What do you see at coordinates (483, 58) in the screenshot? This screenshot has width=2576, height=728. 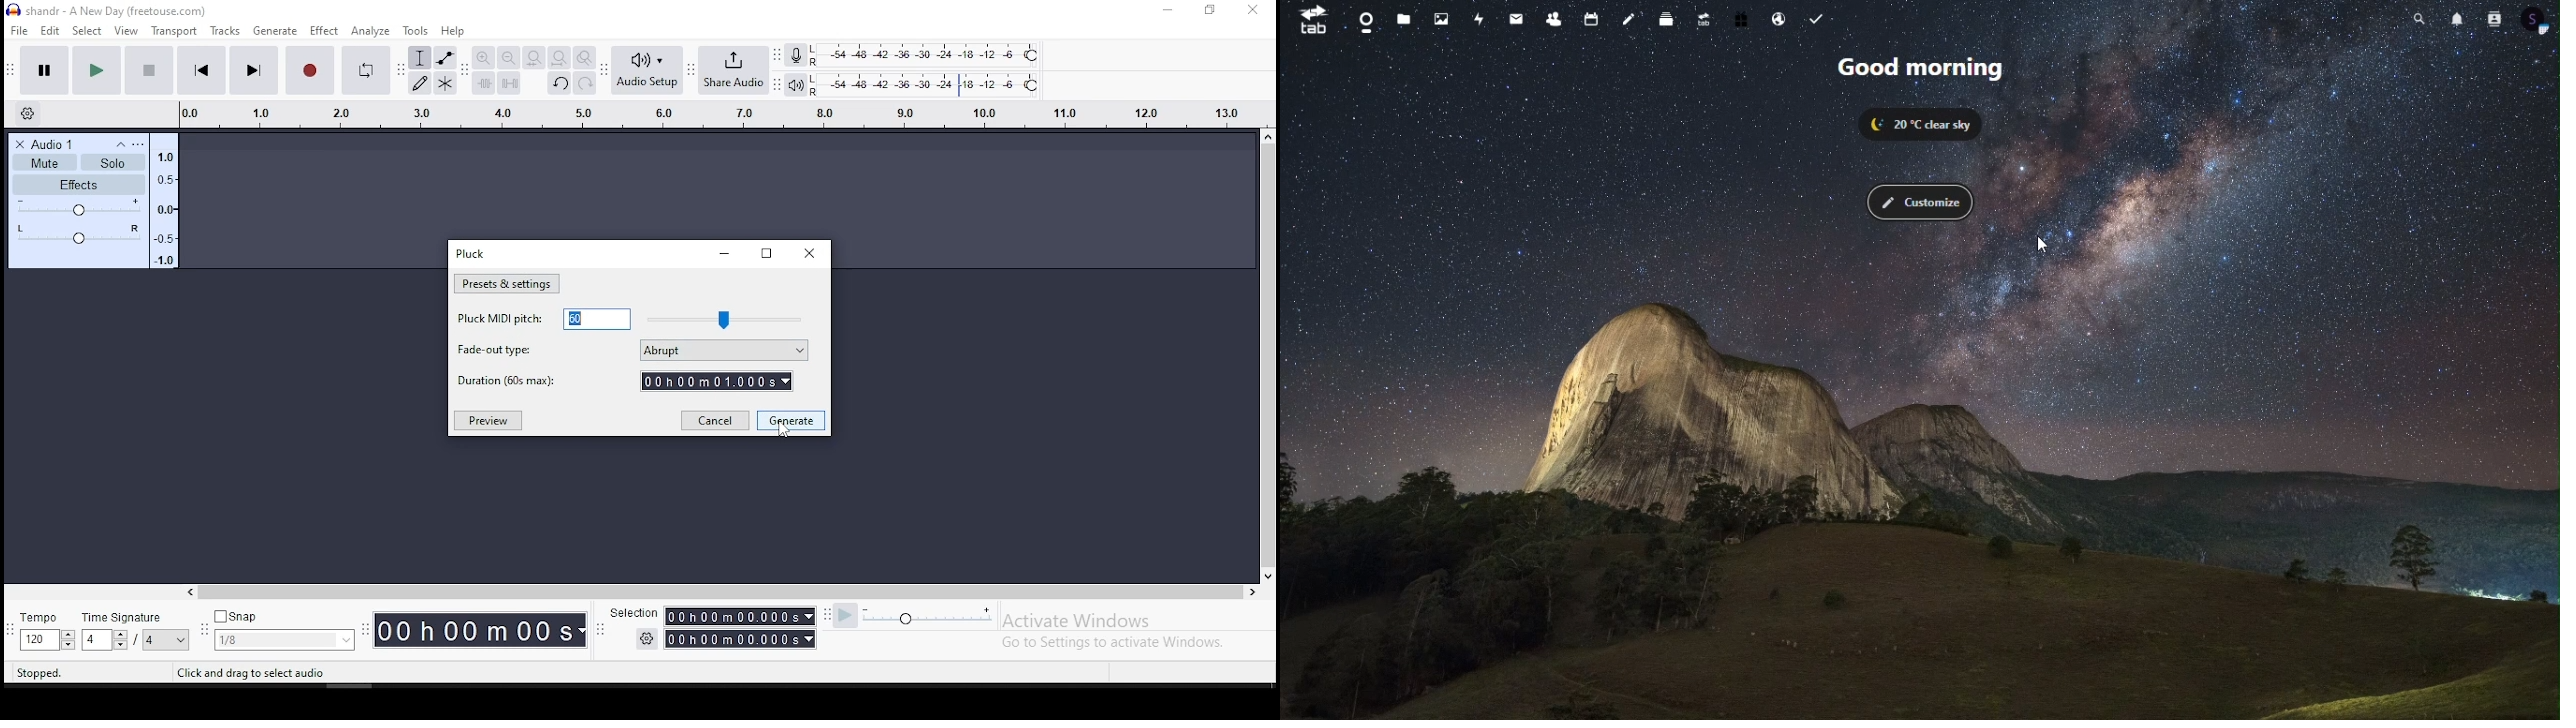 I see `zoom in` at bounding box center [483, 58].